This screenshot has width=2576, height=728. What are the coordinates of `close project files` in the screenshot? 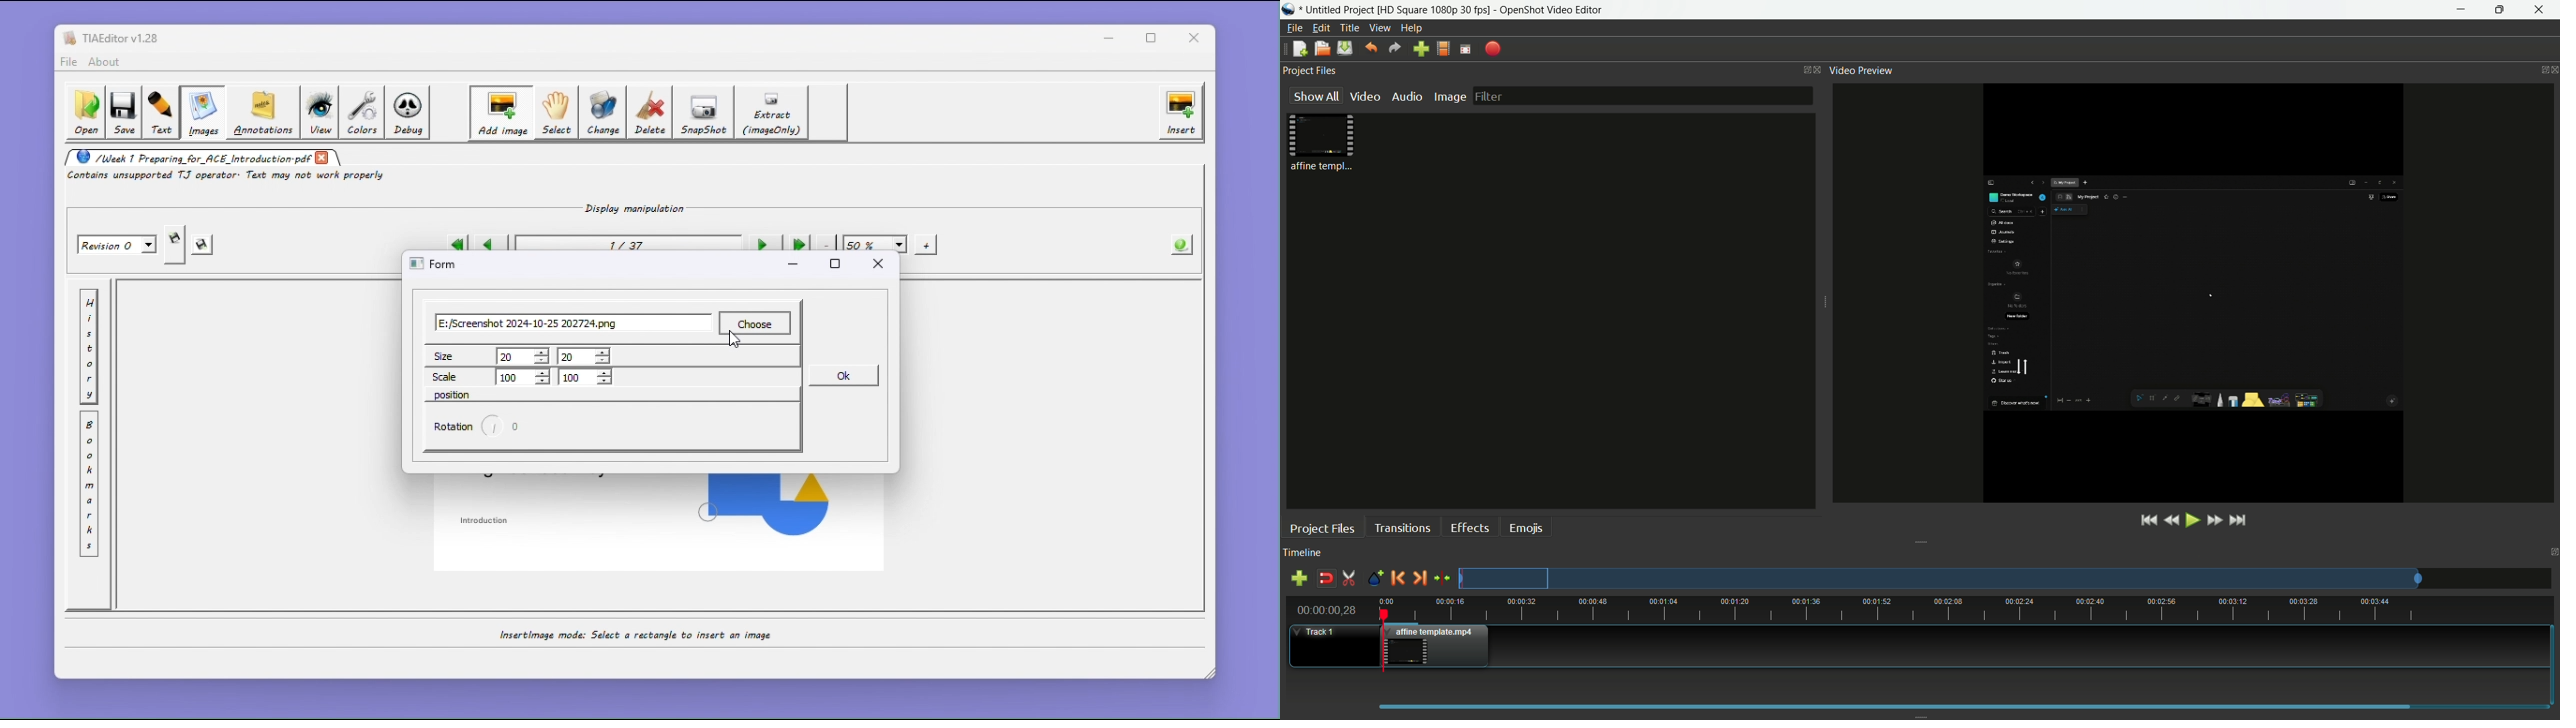 It's located at (1815, 70).